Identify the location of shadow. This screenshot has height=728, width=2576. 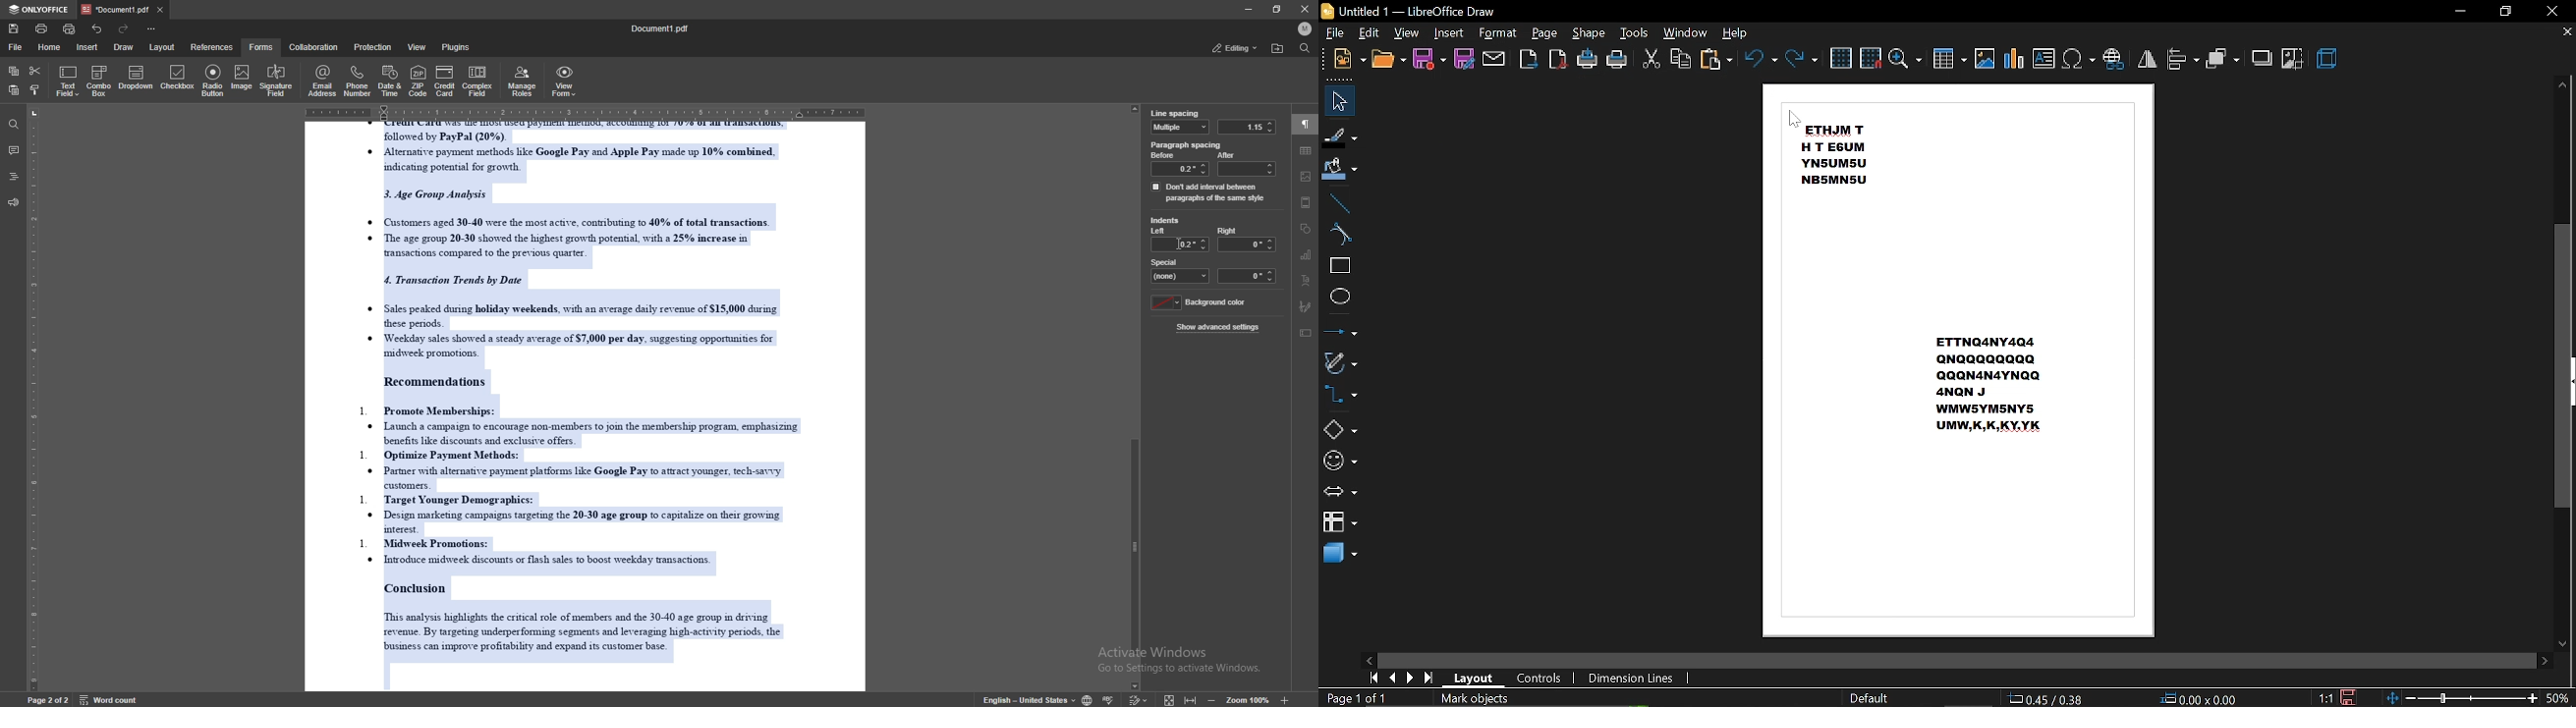
(2262, 58).